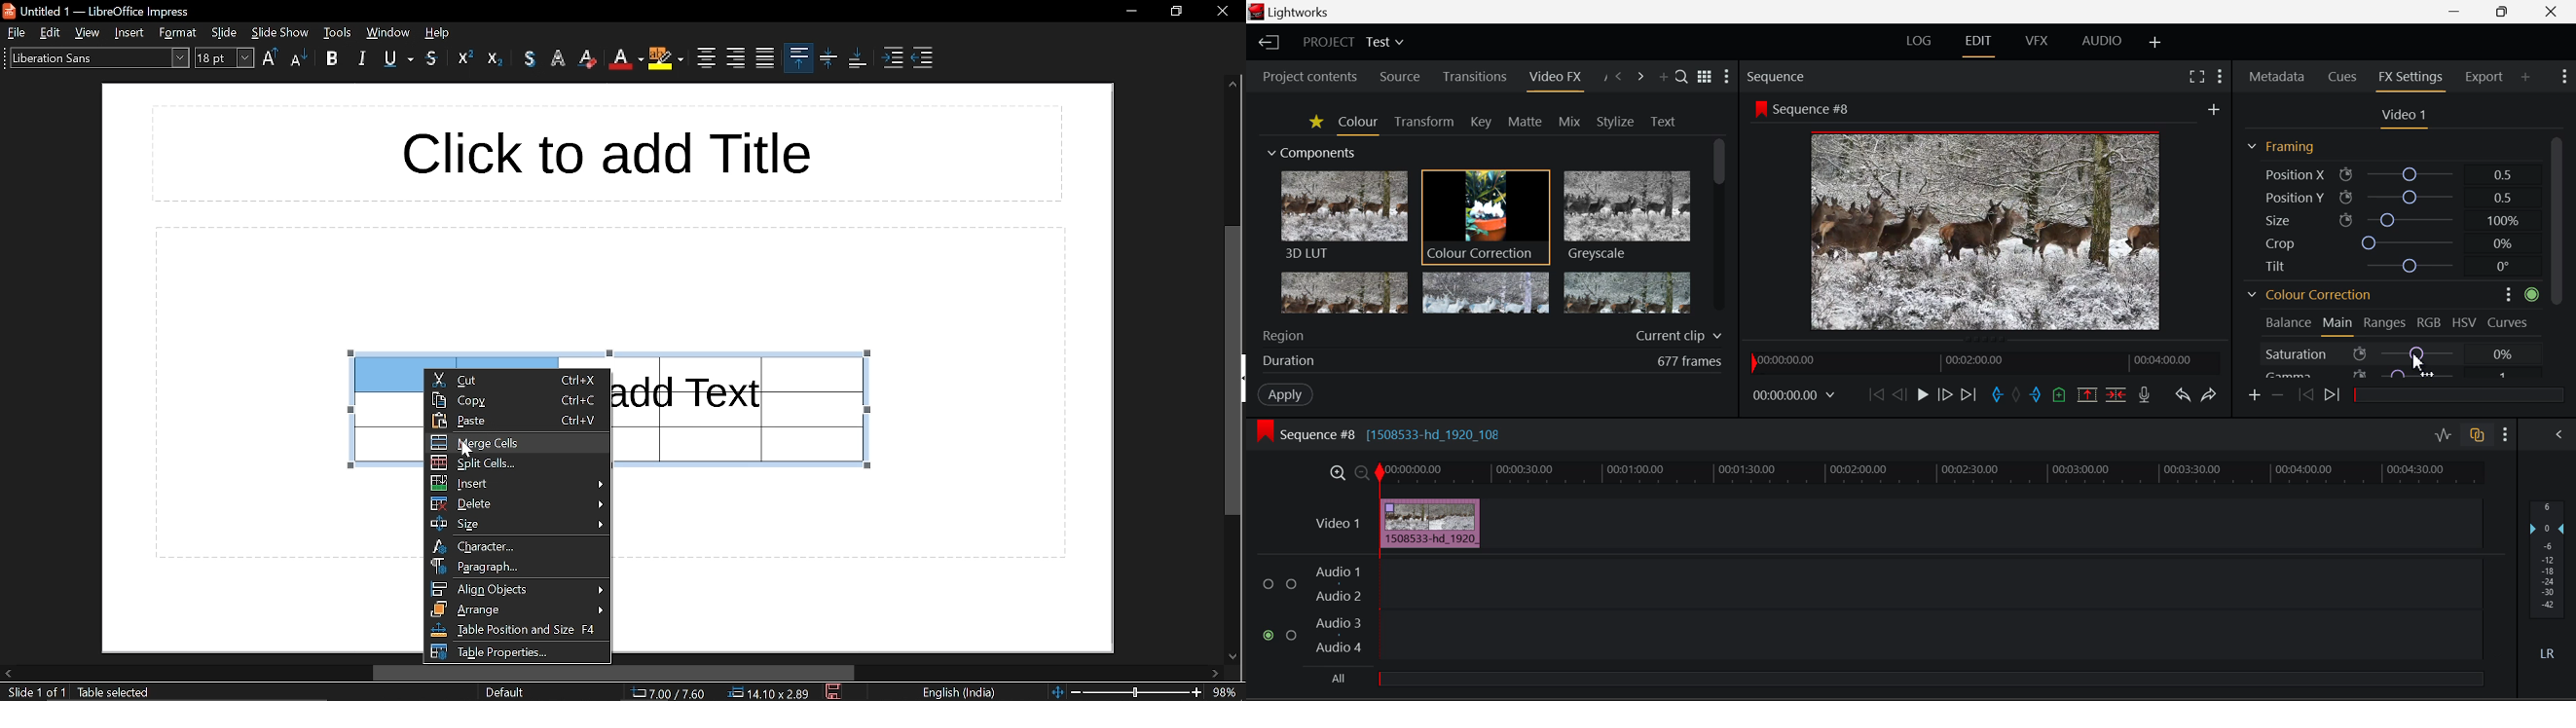 This screenshot has width=2576, height=728. What do you see at coordinates (2197, 78) in the screenshot?
I see `Full Screen` at bounding box center [2197, 78].